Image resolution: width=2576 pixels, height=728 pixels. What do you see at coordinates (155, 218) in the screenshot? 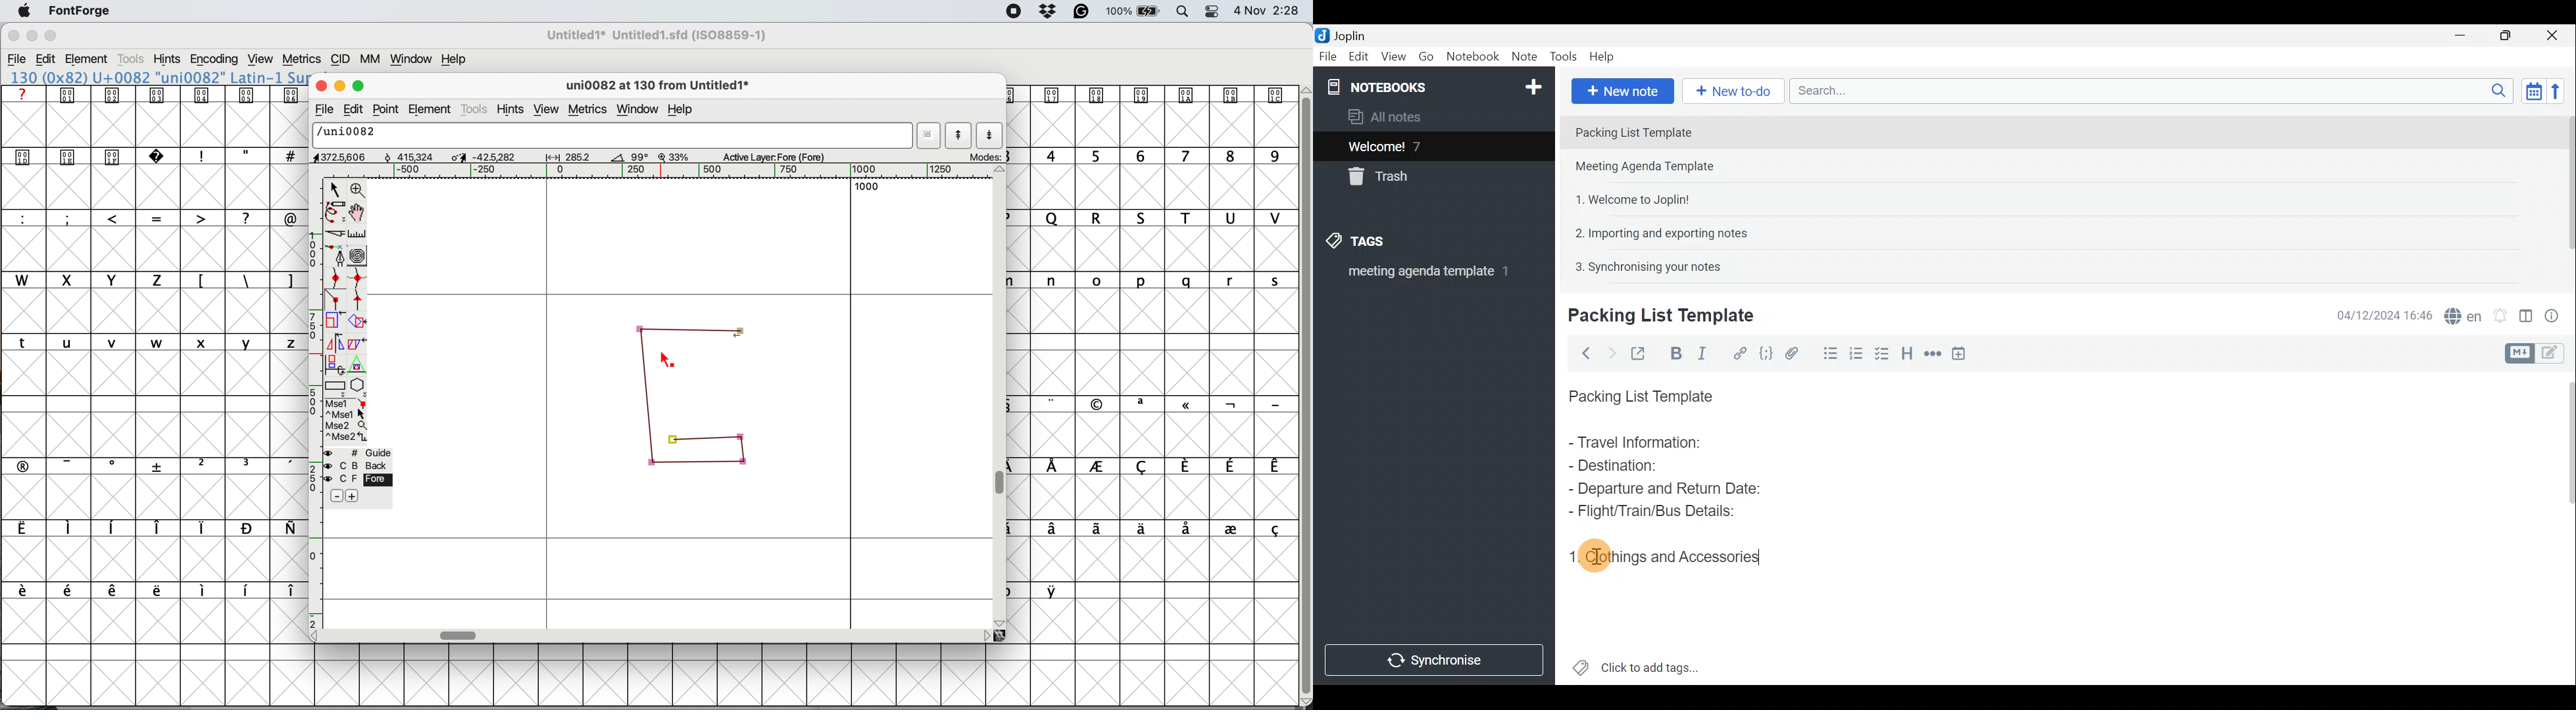
I see `special characters` at bounding box center [155, 218].